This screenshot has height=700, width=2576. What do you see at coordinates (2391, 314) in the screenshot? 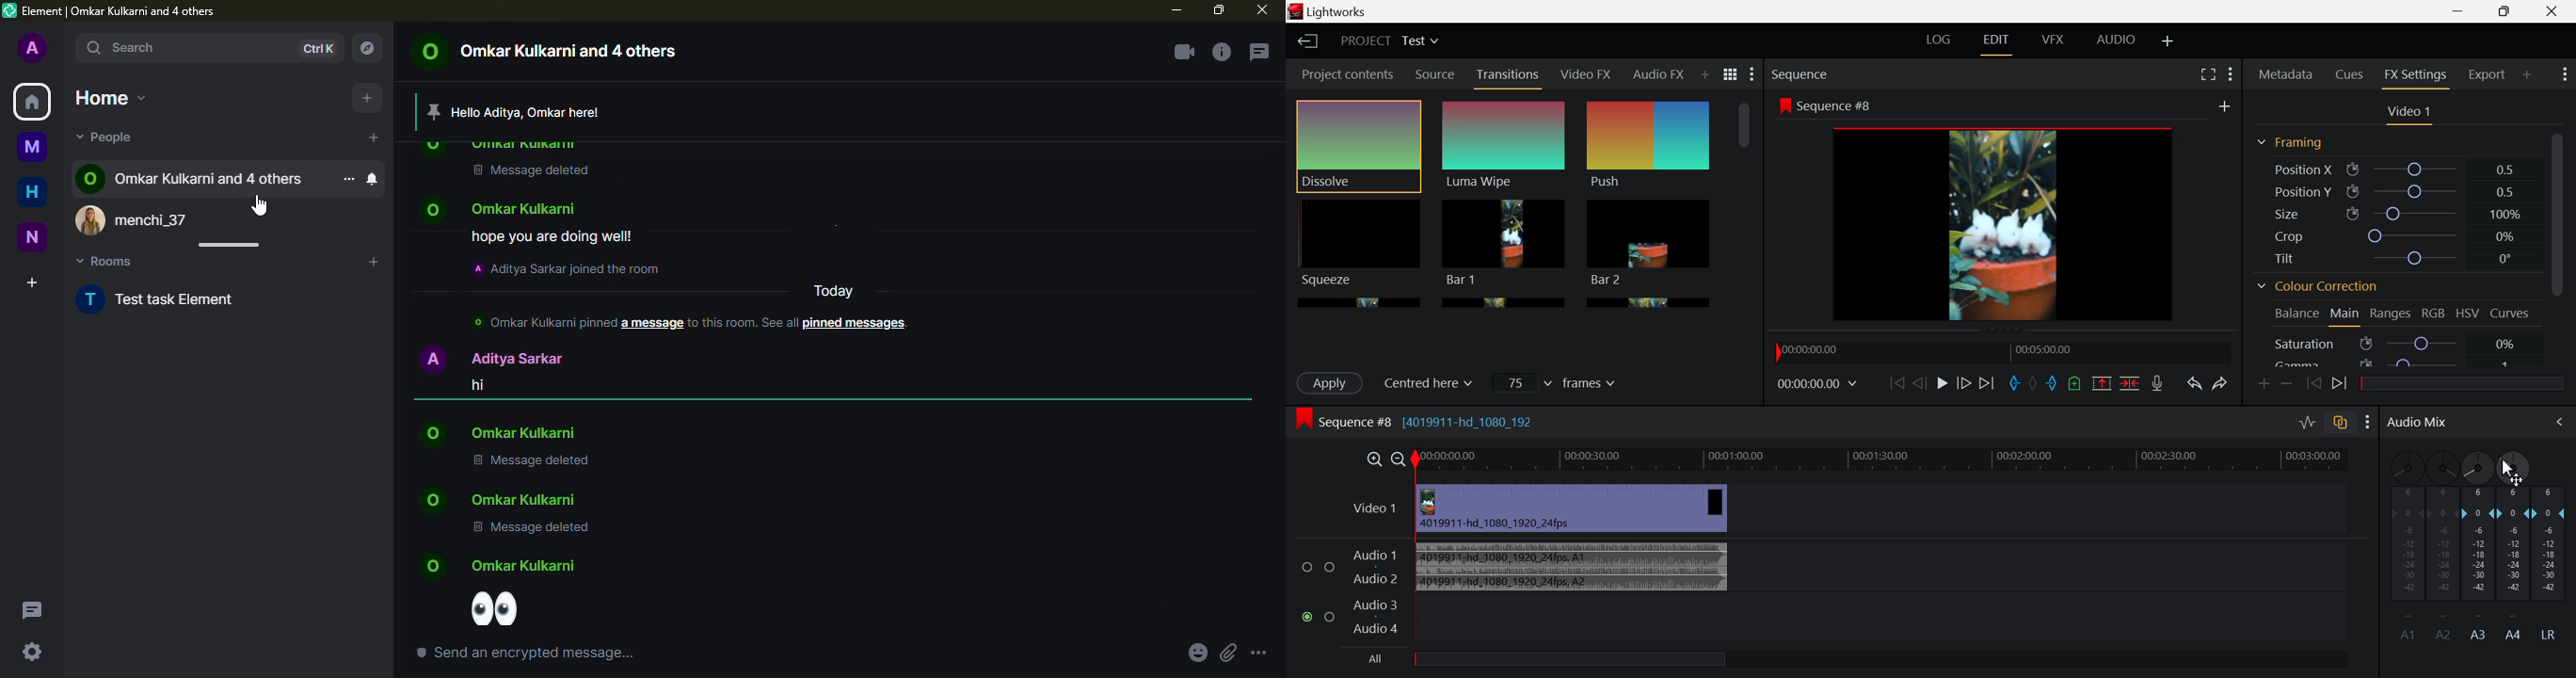
I see `Ranges` at bounding box center [2391, 314].